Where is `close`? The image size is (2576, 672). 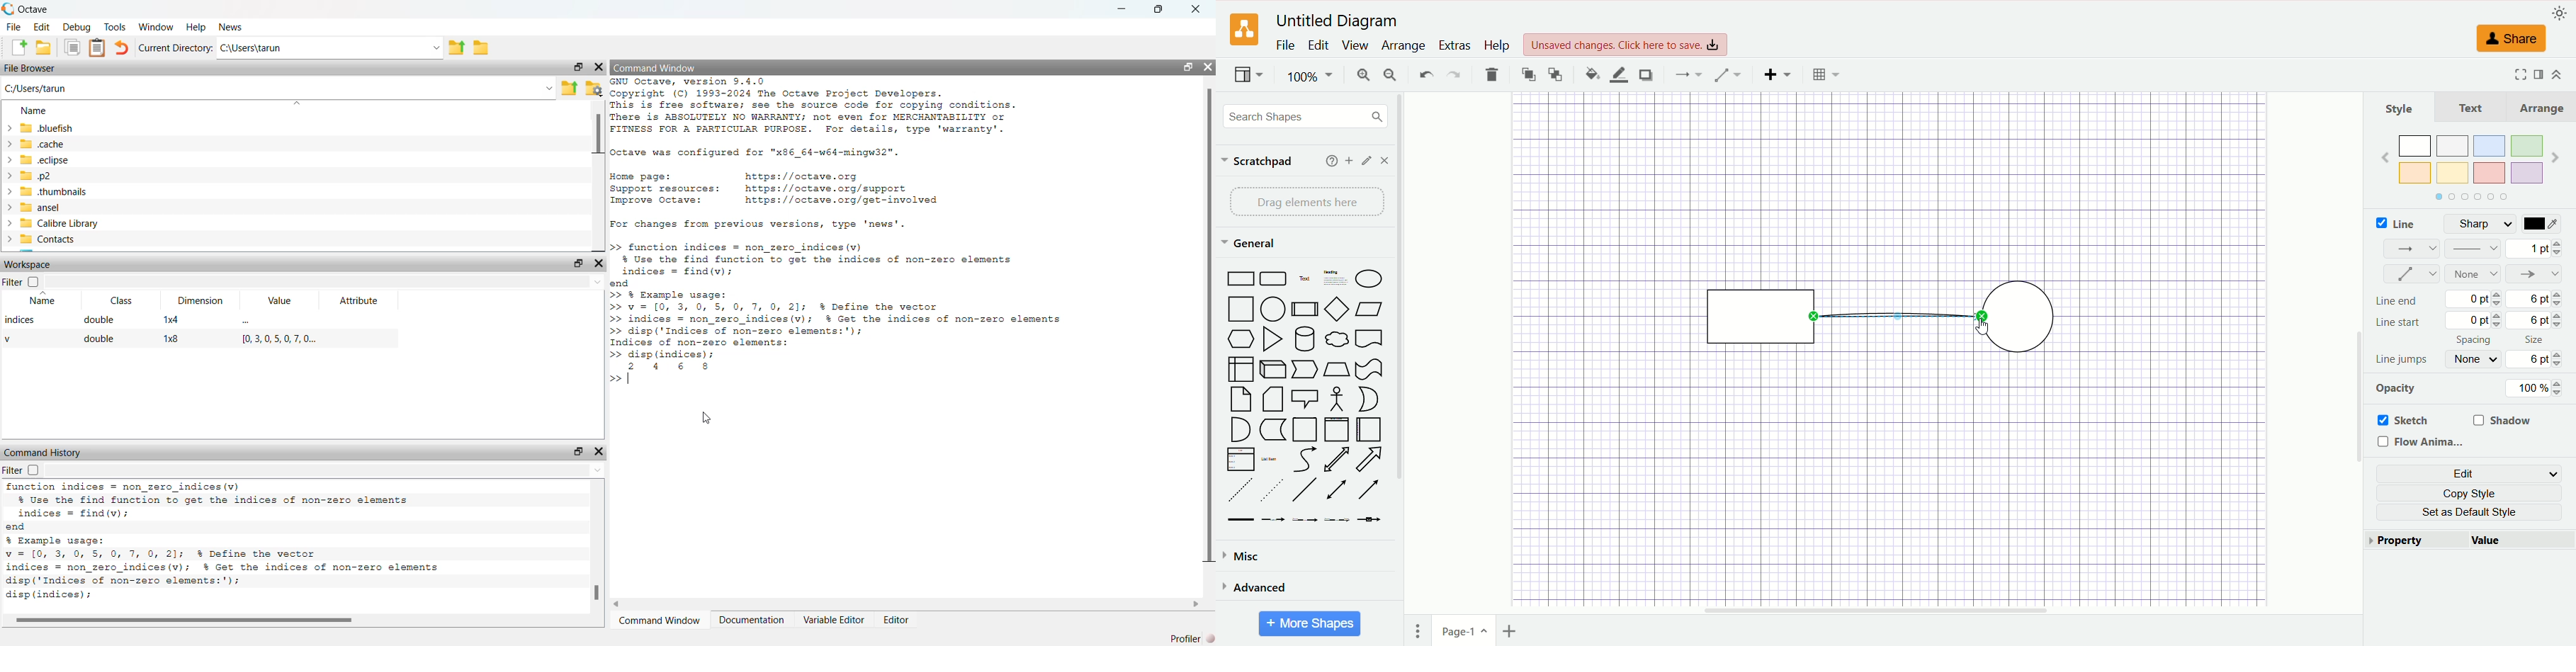
close is located at coordinates (1387, 159).